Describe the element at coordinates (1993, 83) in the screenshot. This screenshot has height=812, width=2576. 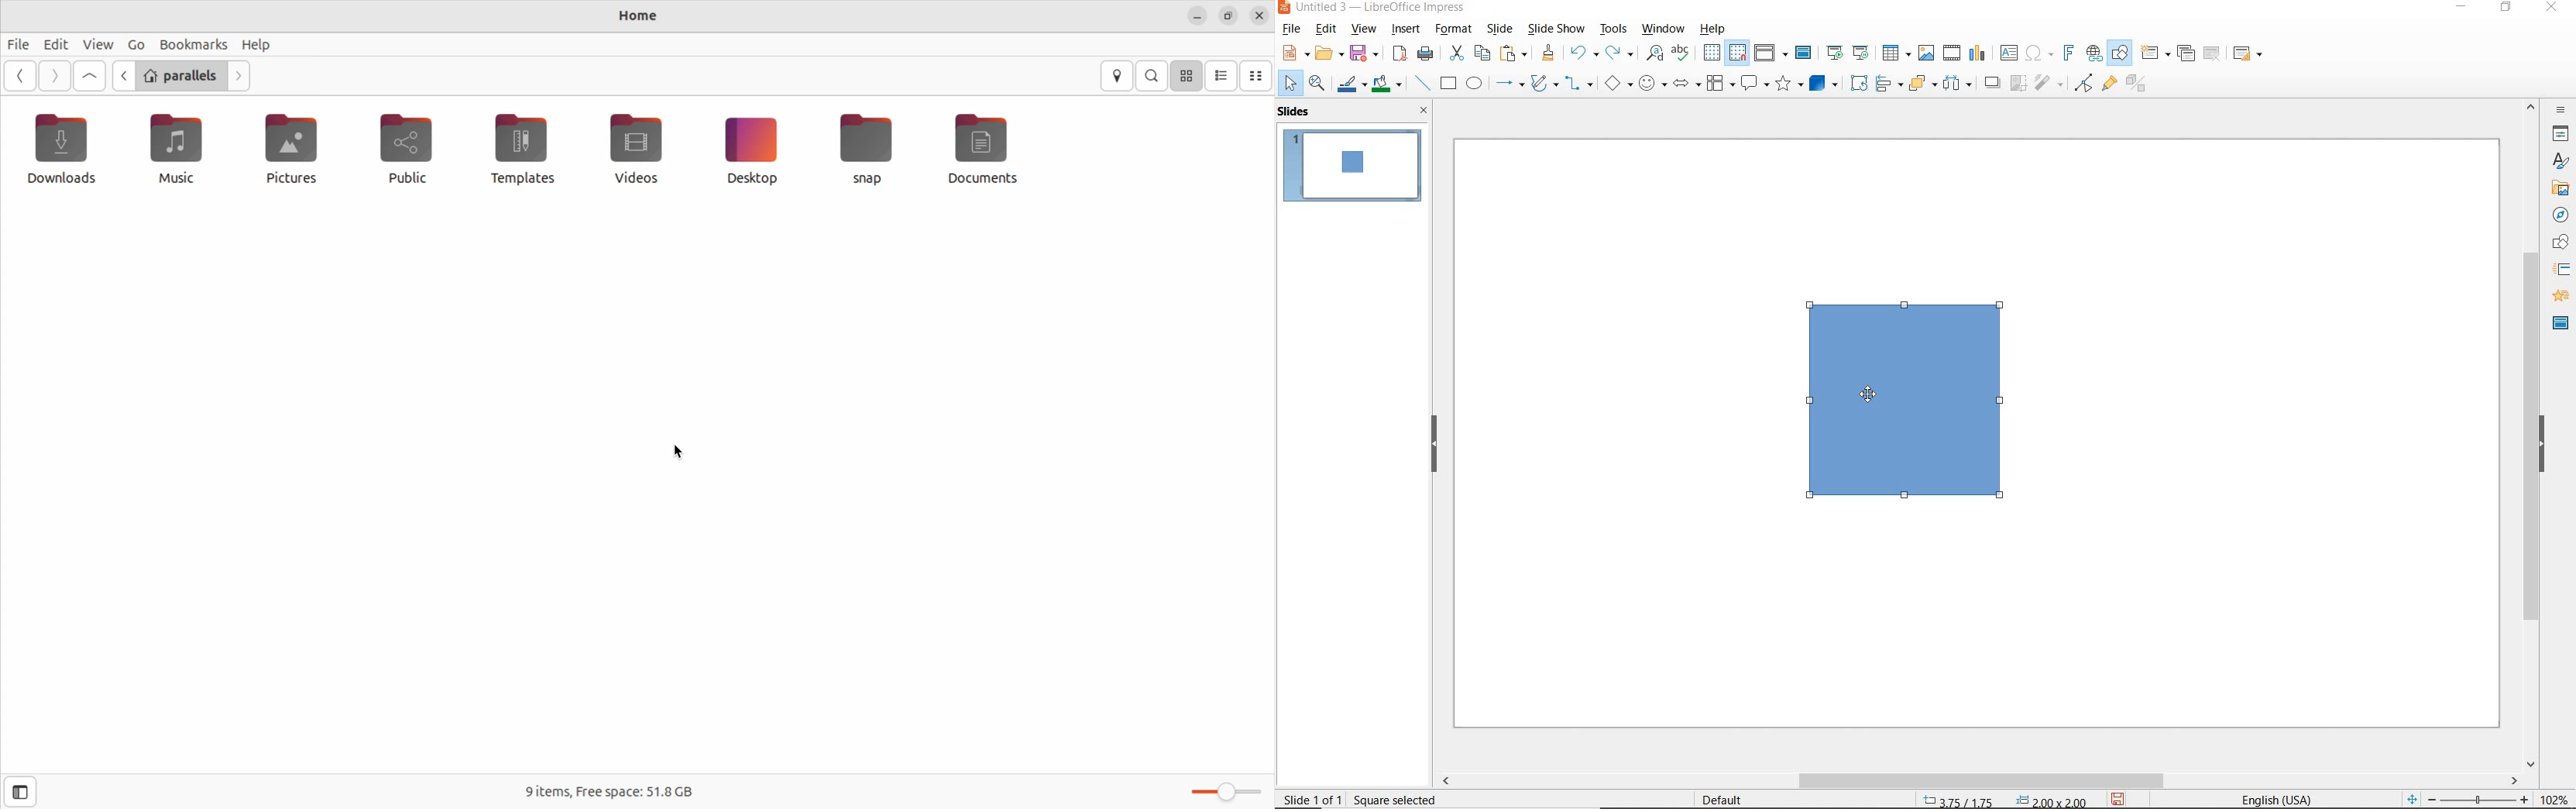
I see `shadow` at that location.